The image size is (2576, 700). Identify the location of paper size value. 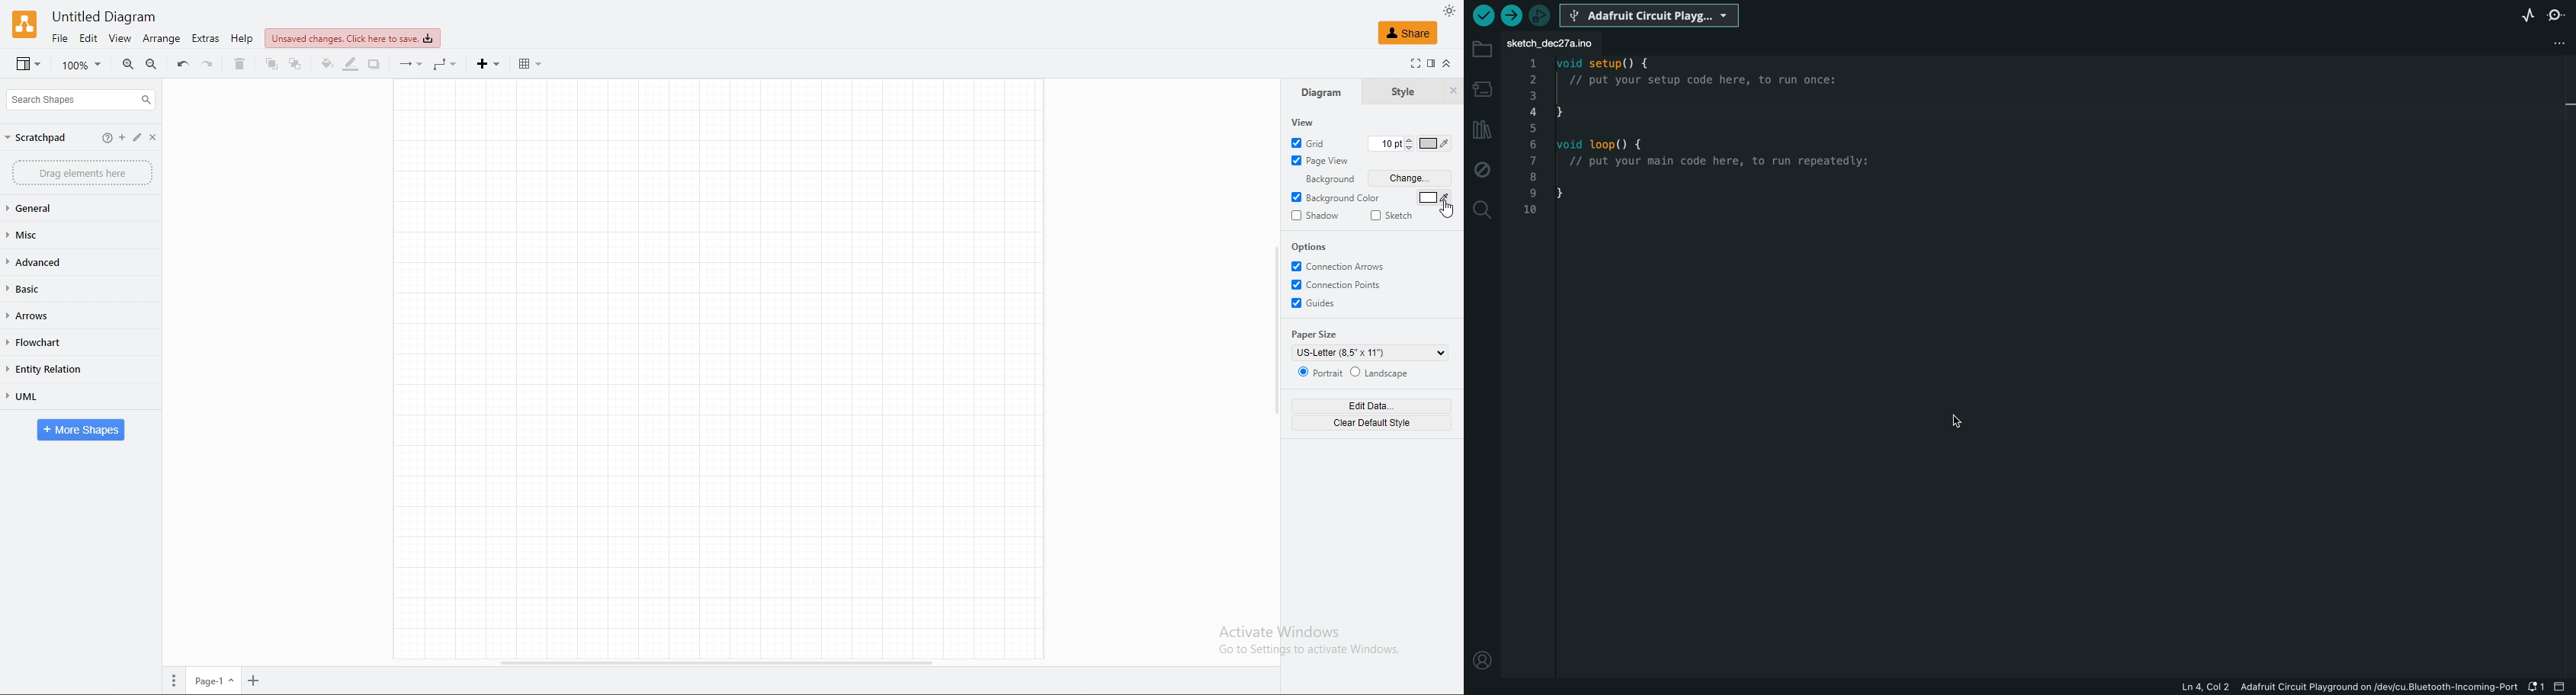
(1370, 353).